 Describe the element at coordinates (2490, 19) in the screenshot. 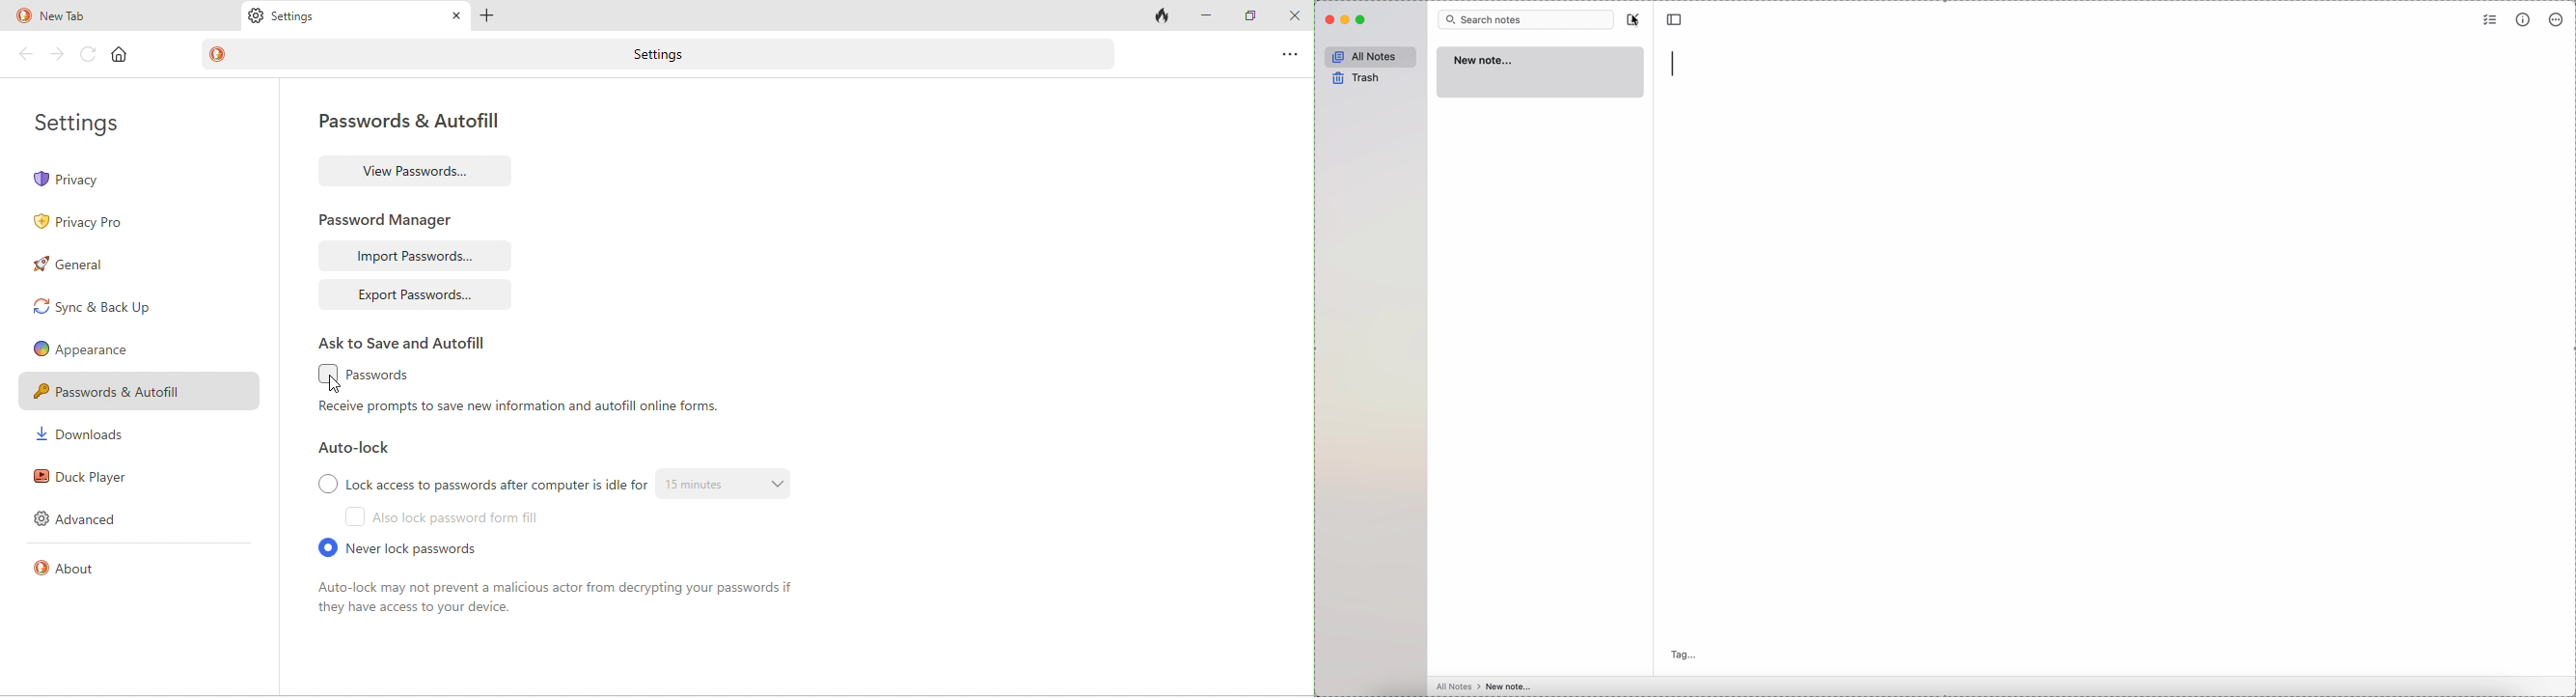

I see `check list` at that location.